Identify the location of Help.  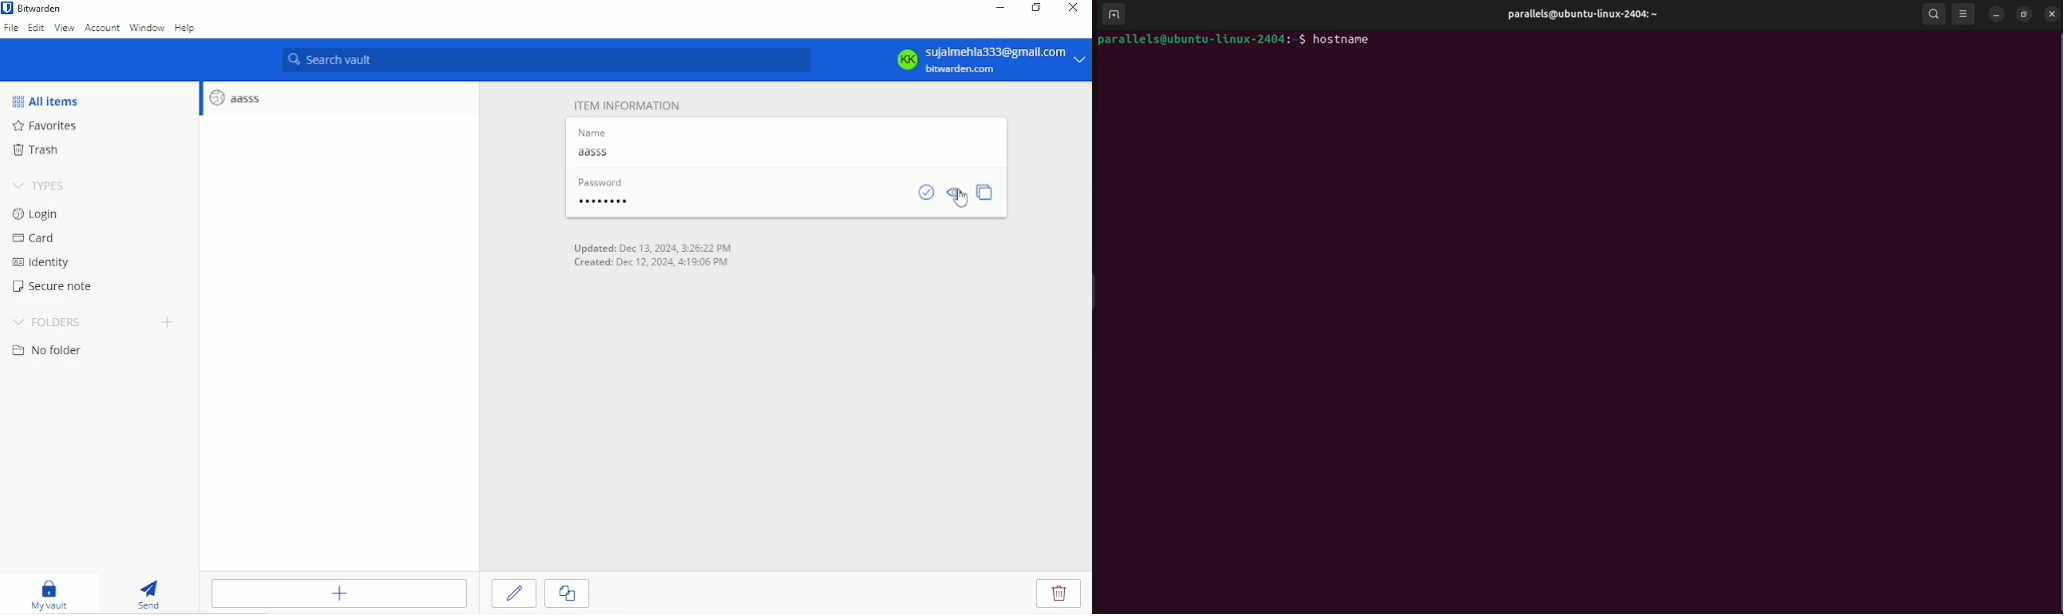
(185, 29).